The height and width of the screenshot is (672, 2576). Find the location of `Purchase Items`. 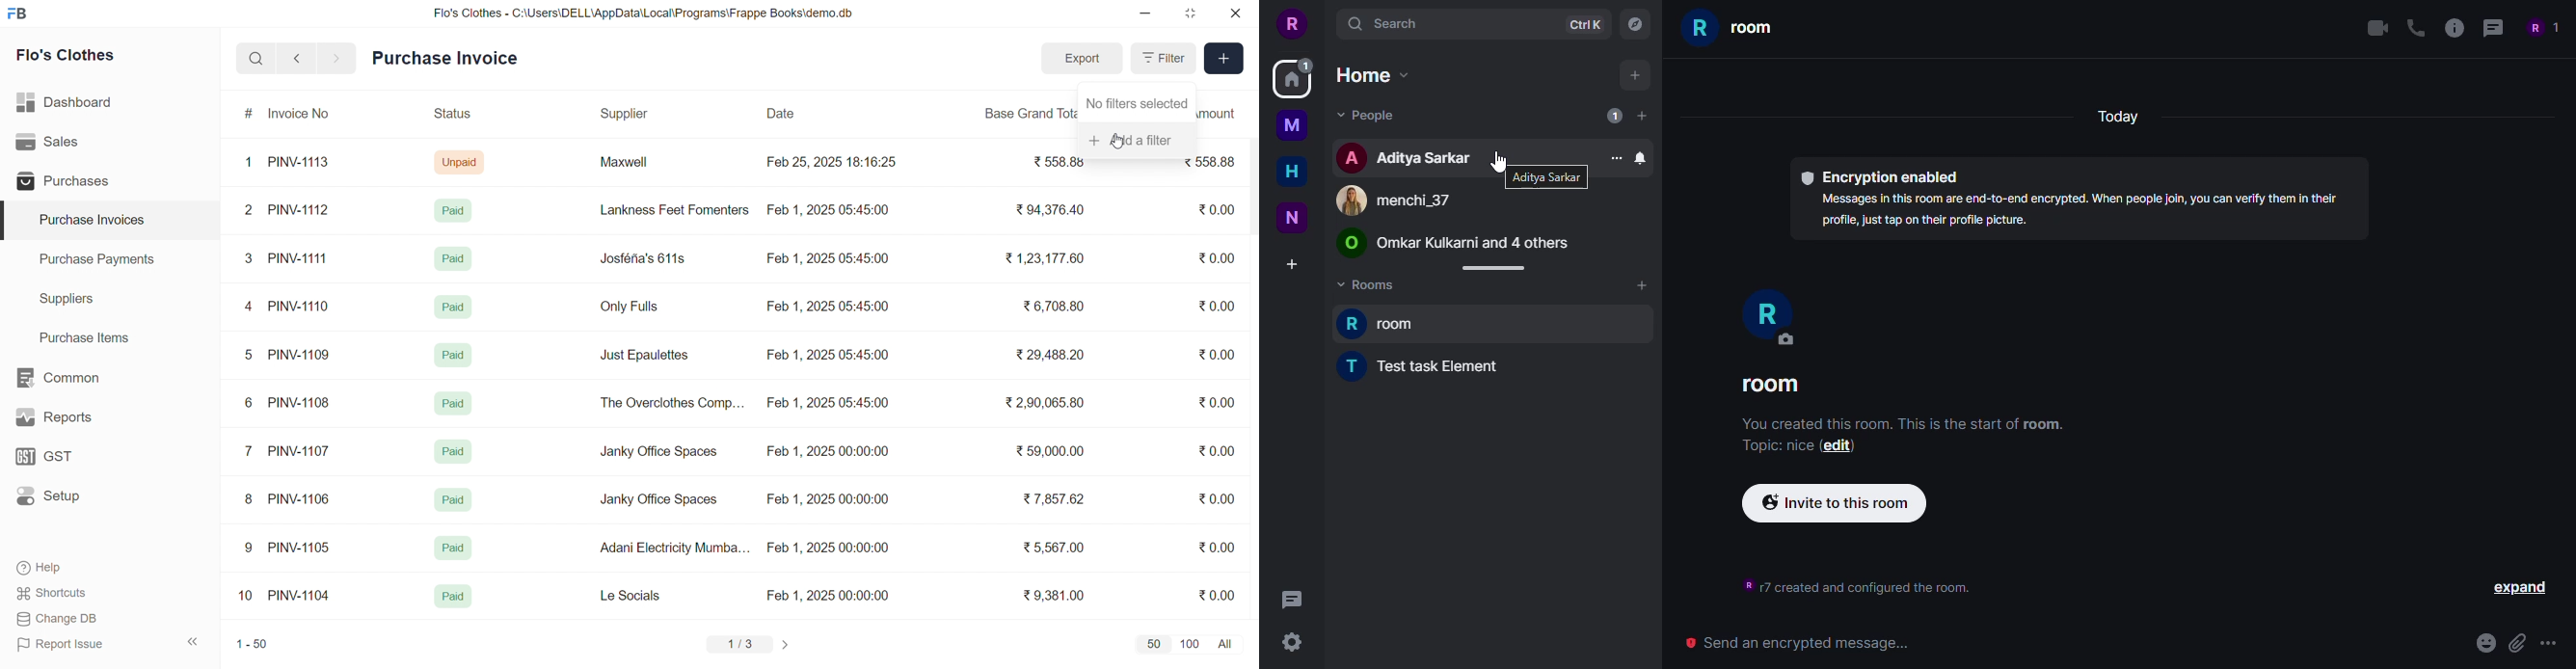

Purchase Items is located at coordinates (89, 336).